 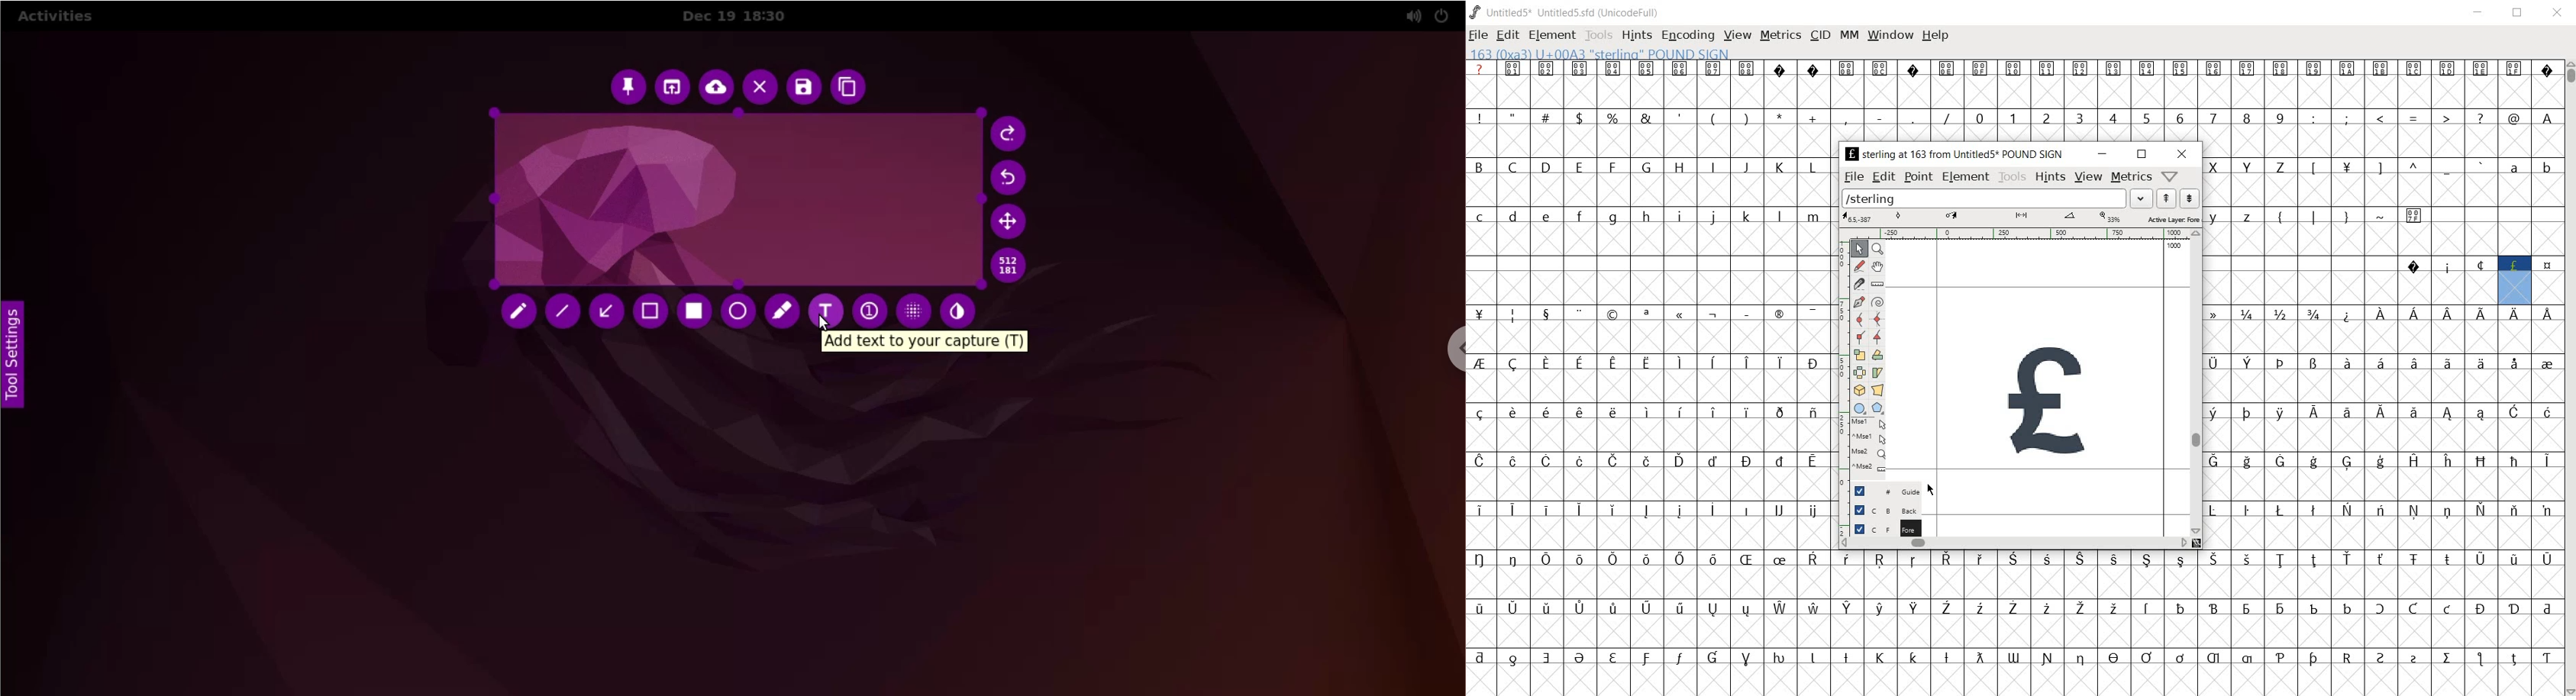 What do you see at coordinates (2570, 377) in the screenshot?
I see `SCROLLBAR` at bounding box center [2570, 377].